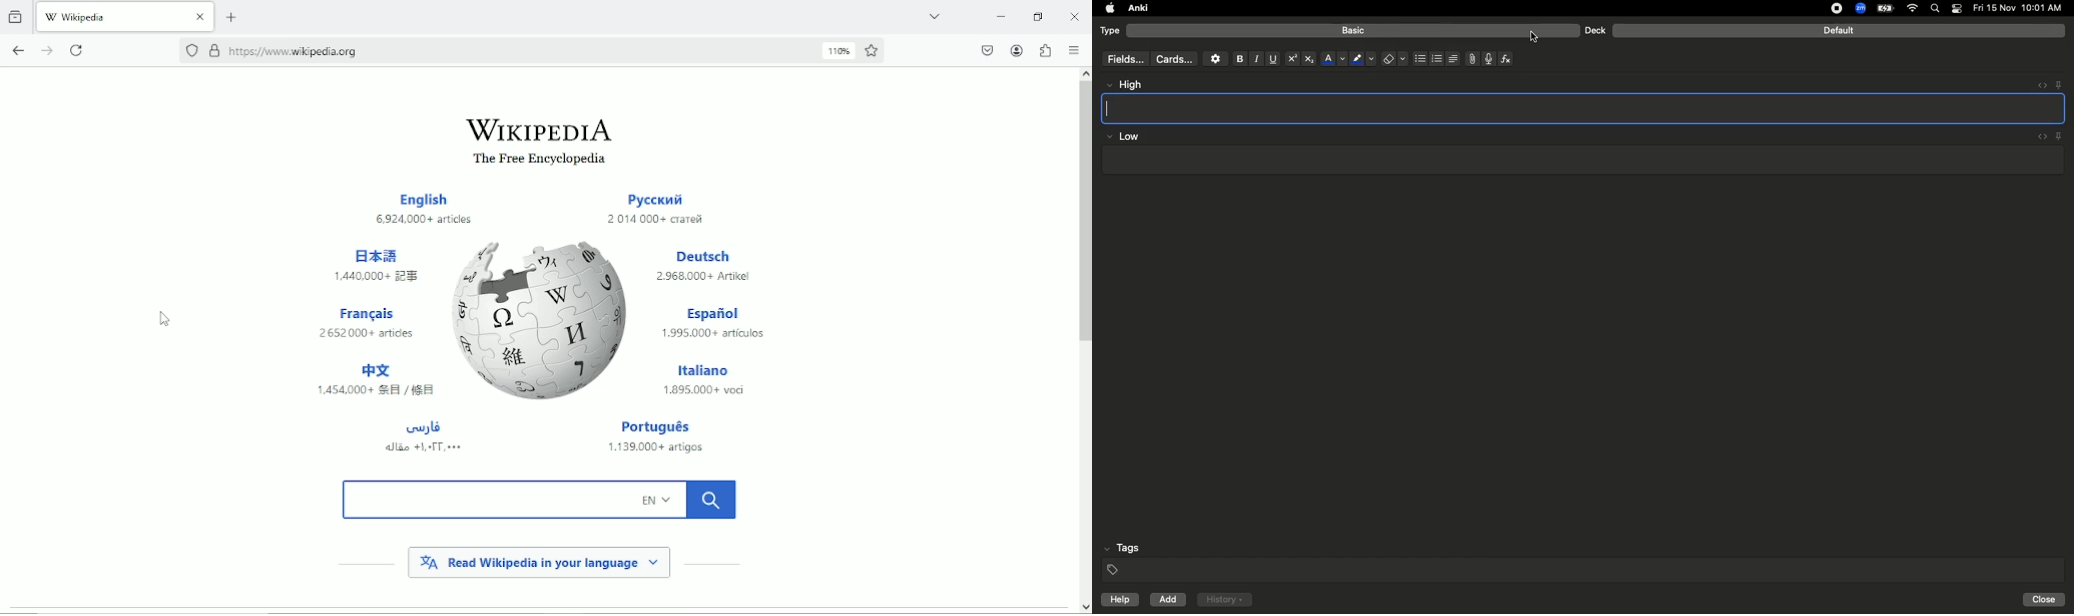 Image resolution: width=2100 pixels, height=616 pixels. I want to click on Textbox, so click(1585, 108).